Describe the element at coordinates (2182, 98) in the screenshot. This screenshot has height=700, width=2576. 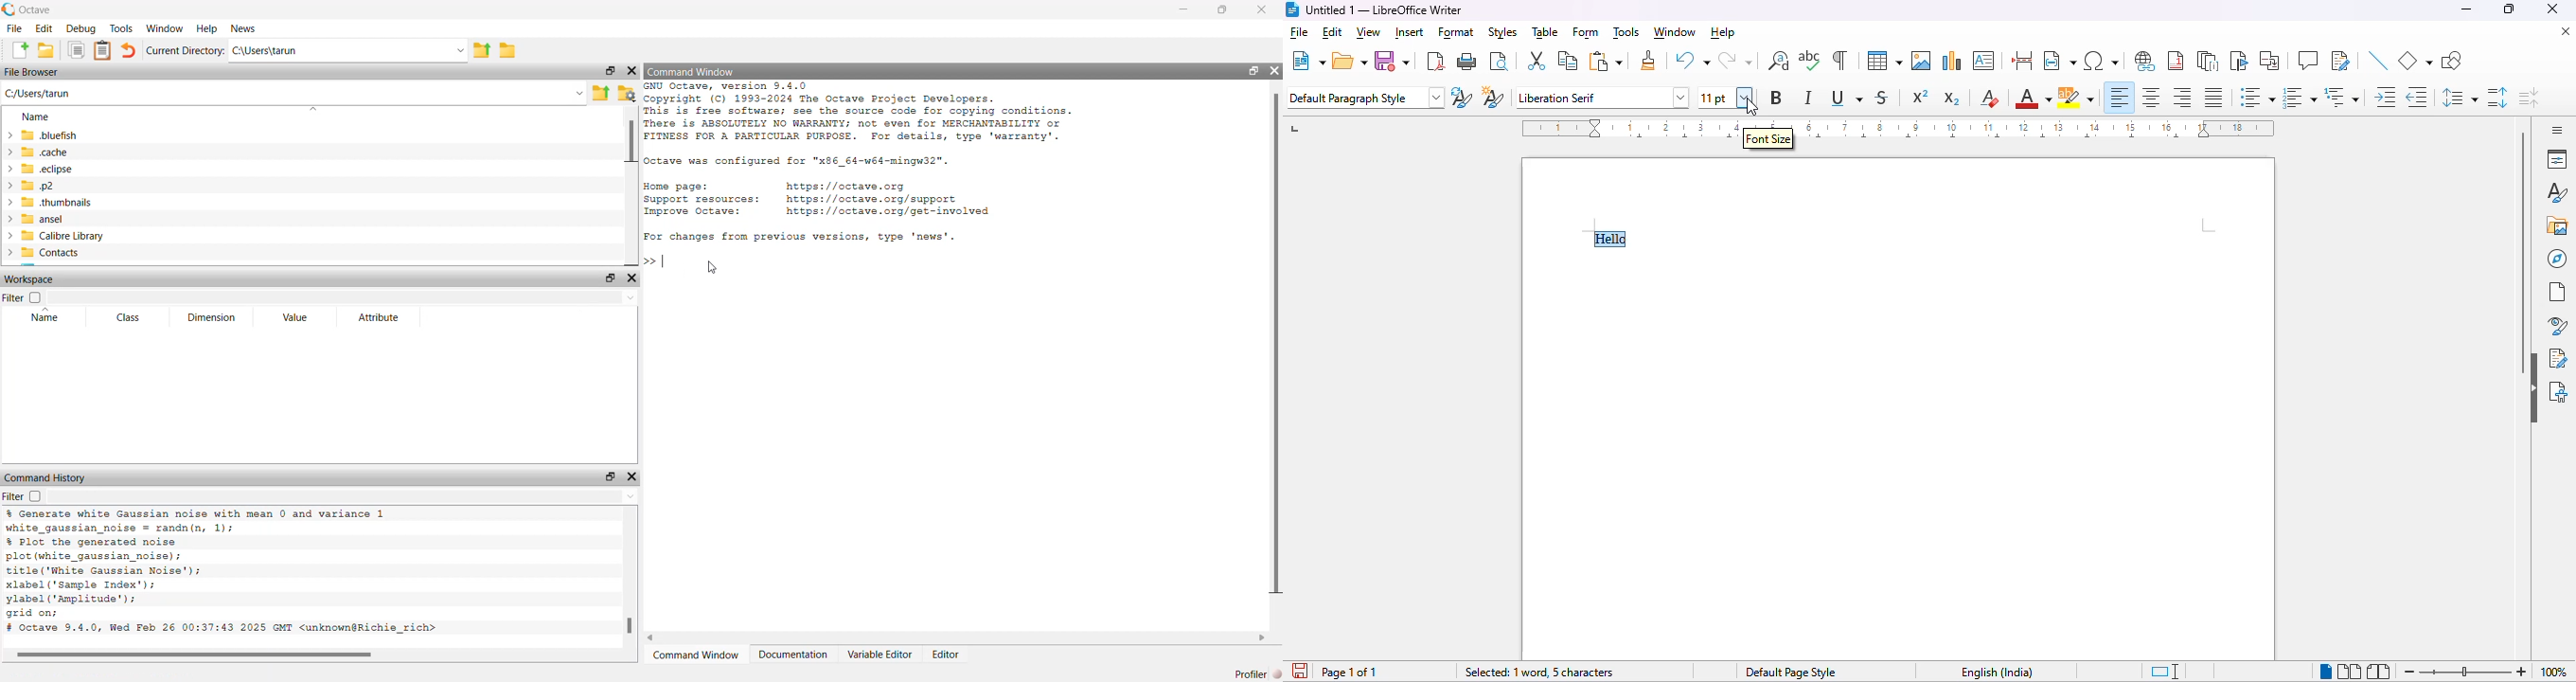
I see `align right` at that location.